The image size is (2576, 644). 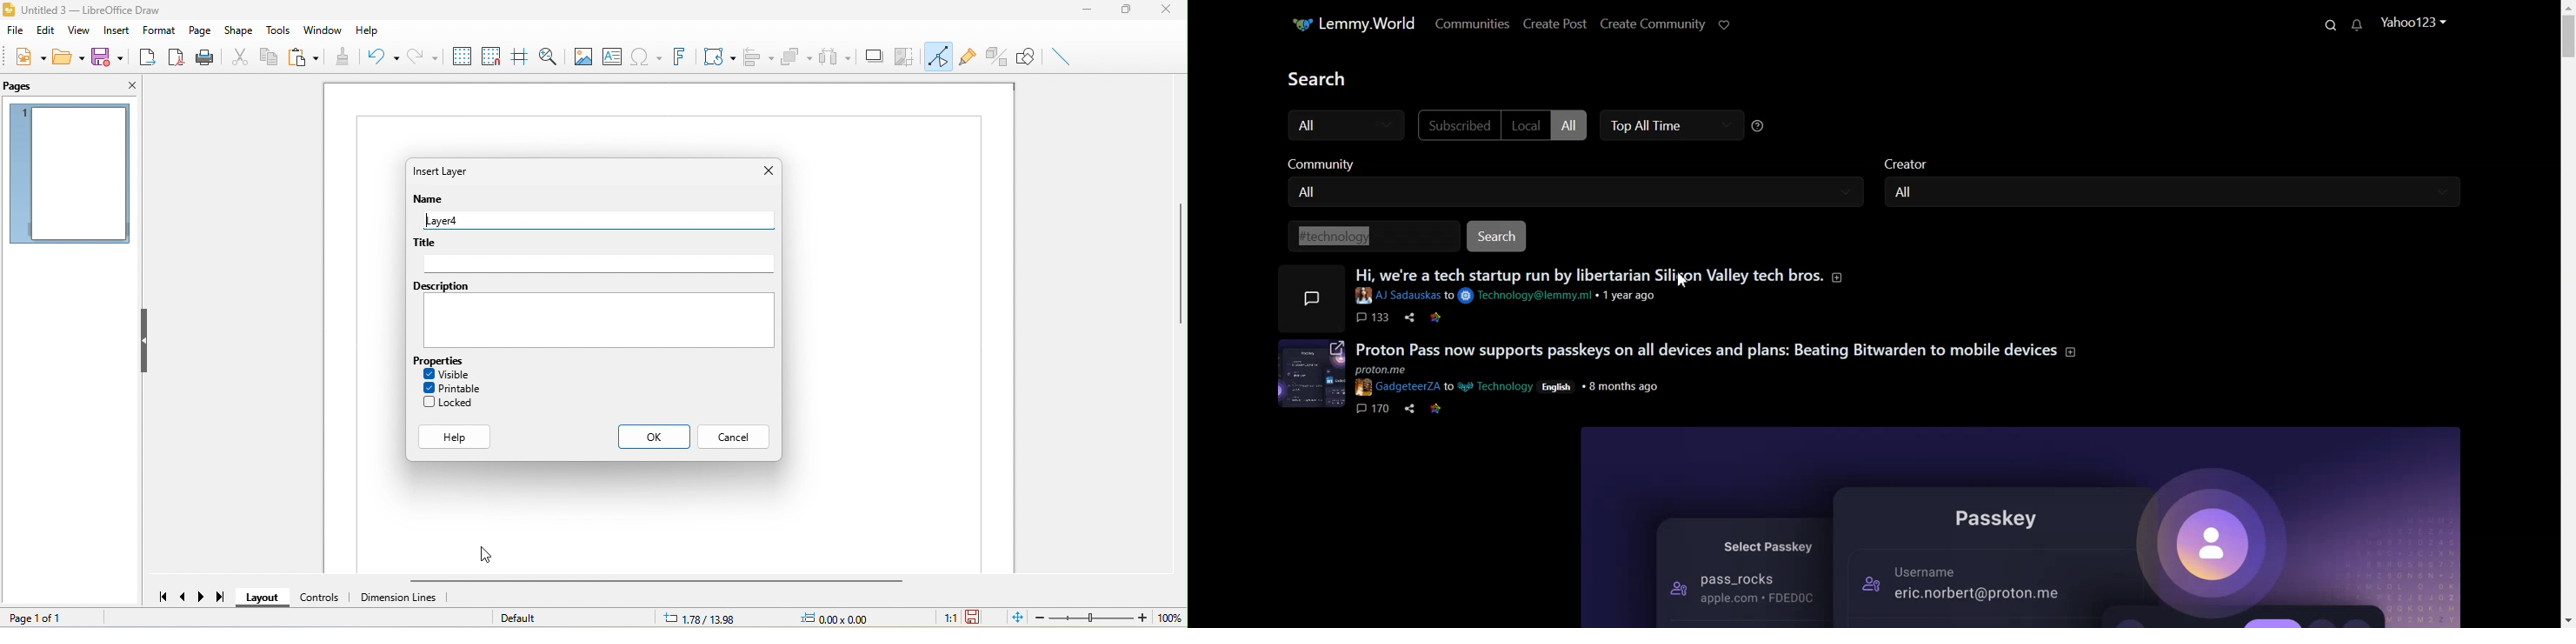 I want to click on share, so click(x=1411, y=318).